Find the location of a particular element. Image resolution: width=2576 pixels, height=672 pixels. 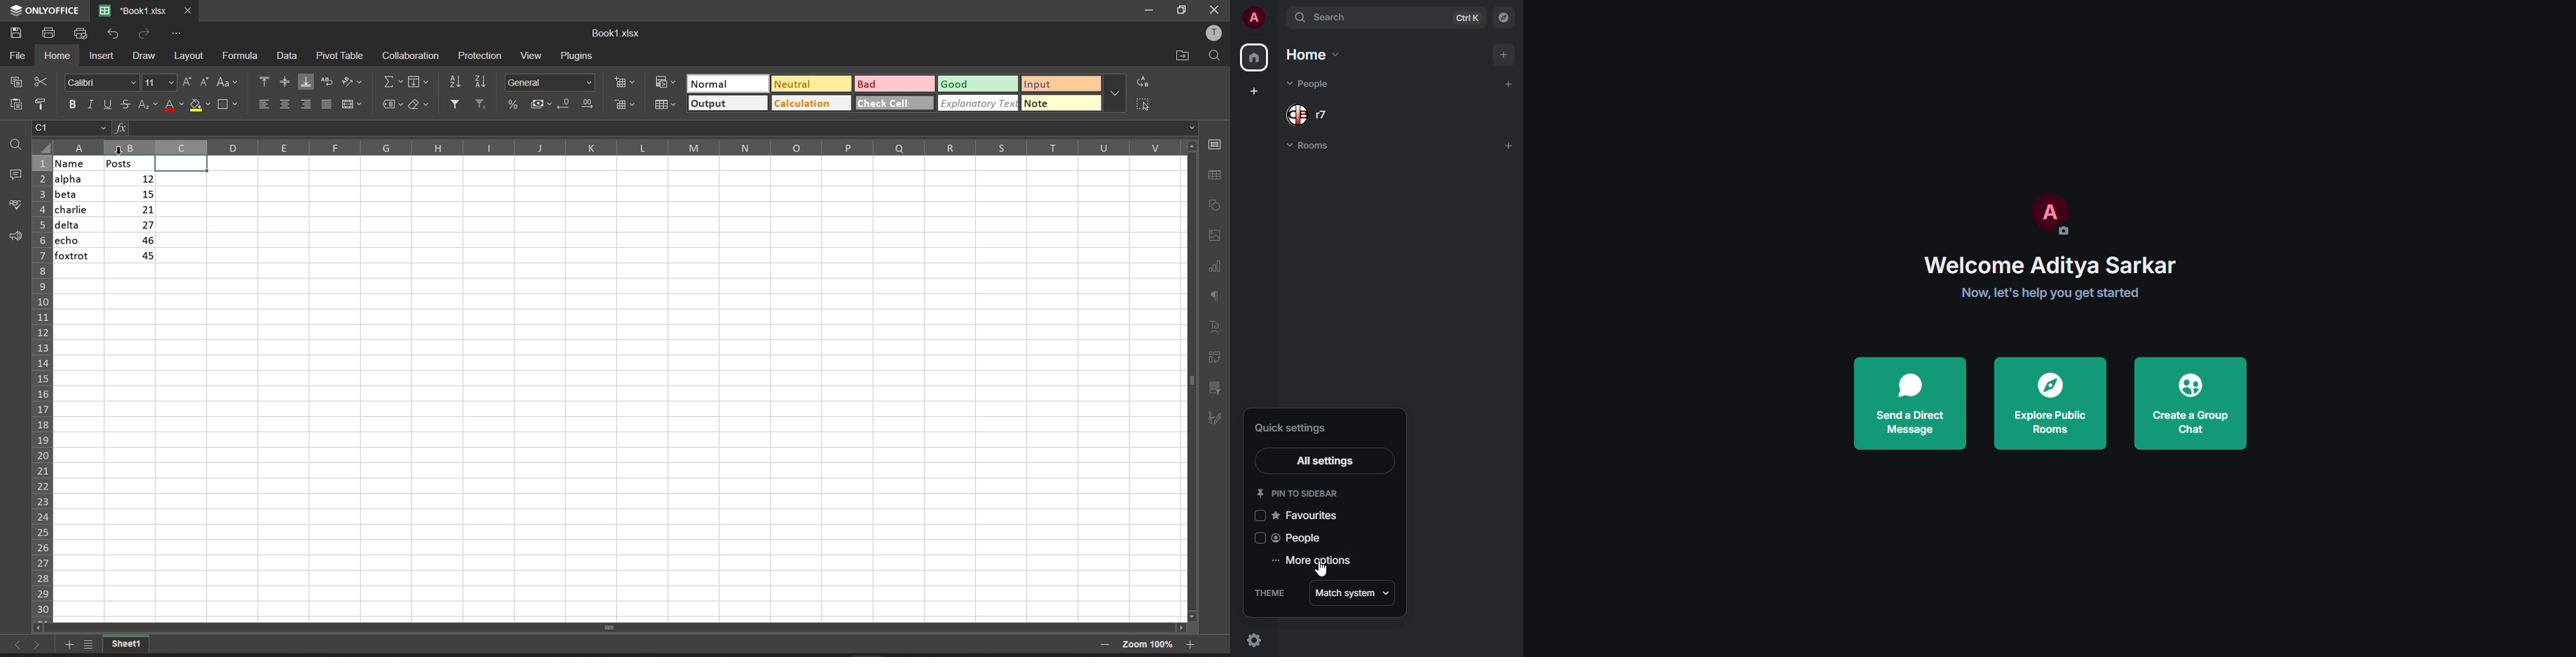

signature settings is located at coordinates (1219, 418).